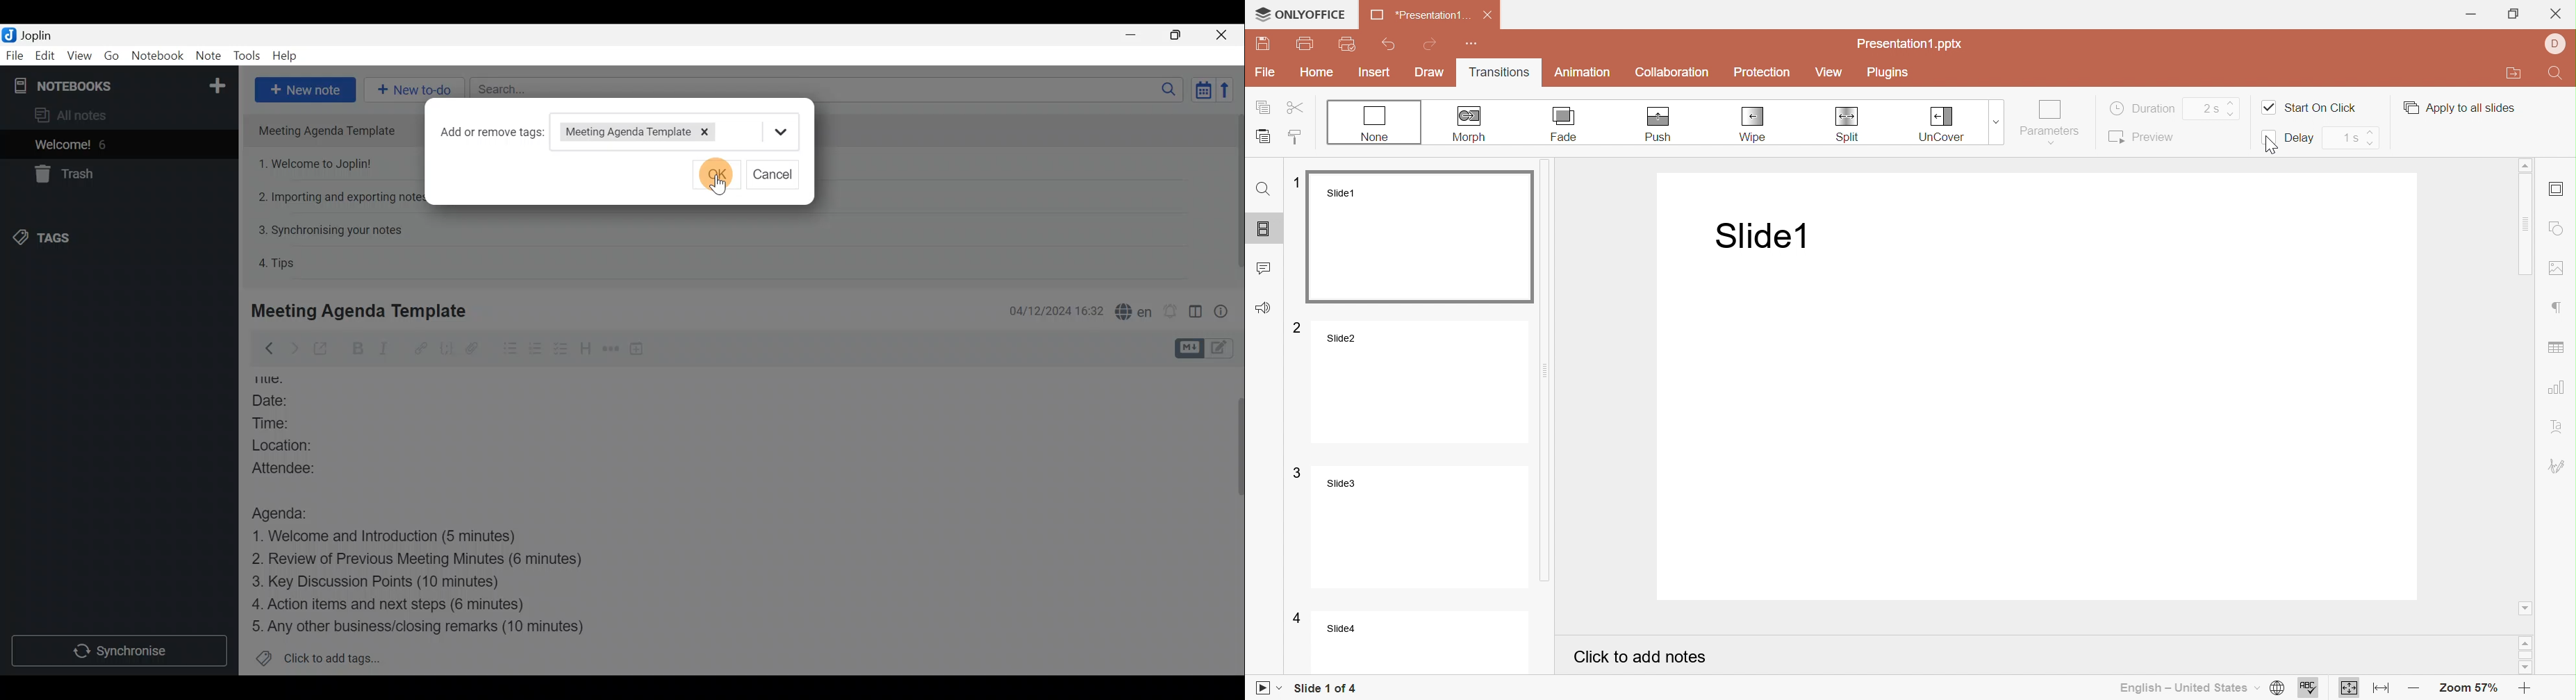 This screenshot has width=2576, height=700. Describe the element at coordinates (319, 163) in the screenshot. I see `1. Welcome to Joplin!` at that location.